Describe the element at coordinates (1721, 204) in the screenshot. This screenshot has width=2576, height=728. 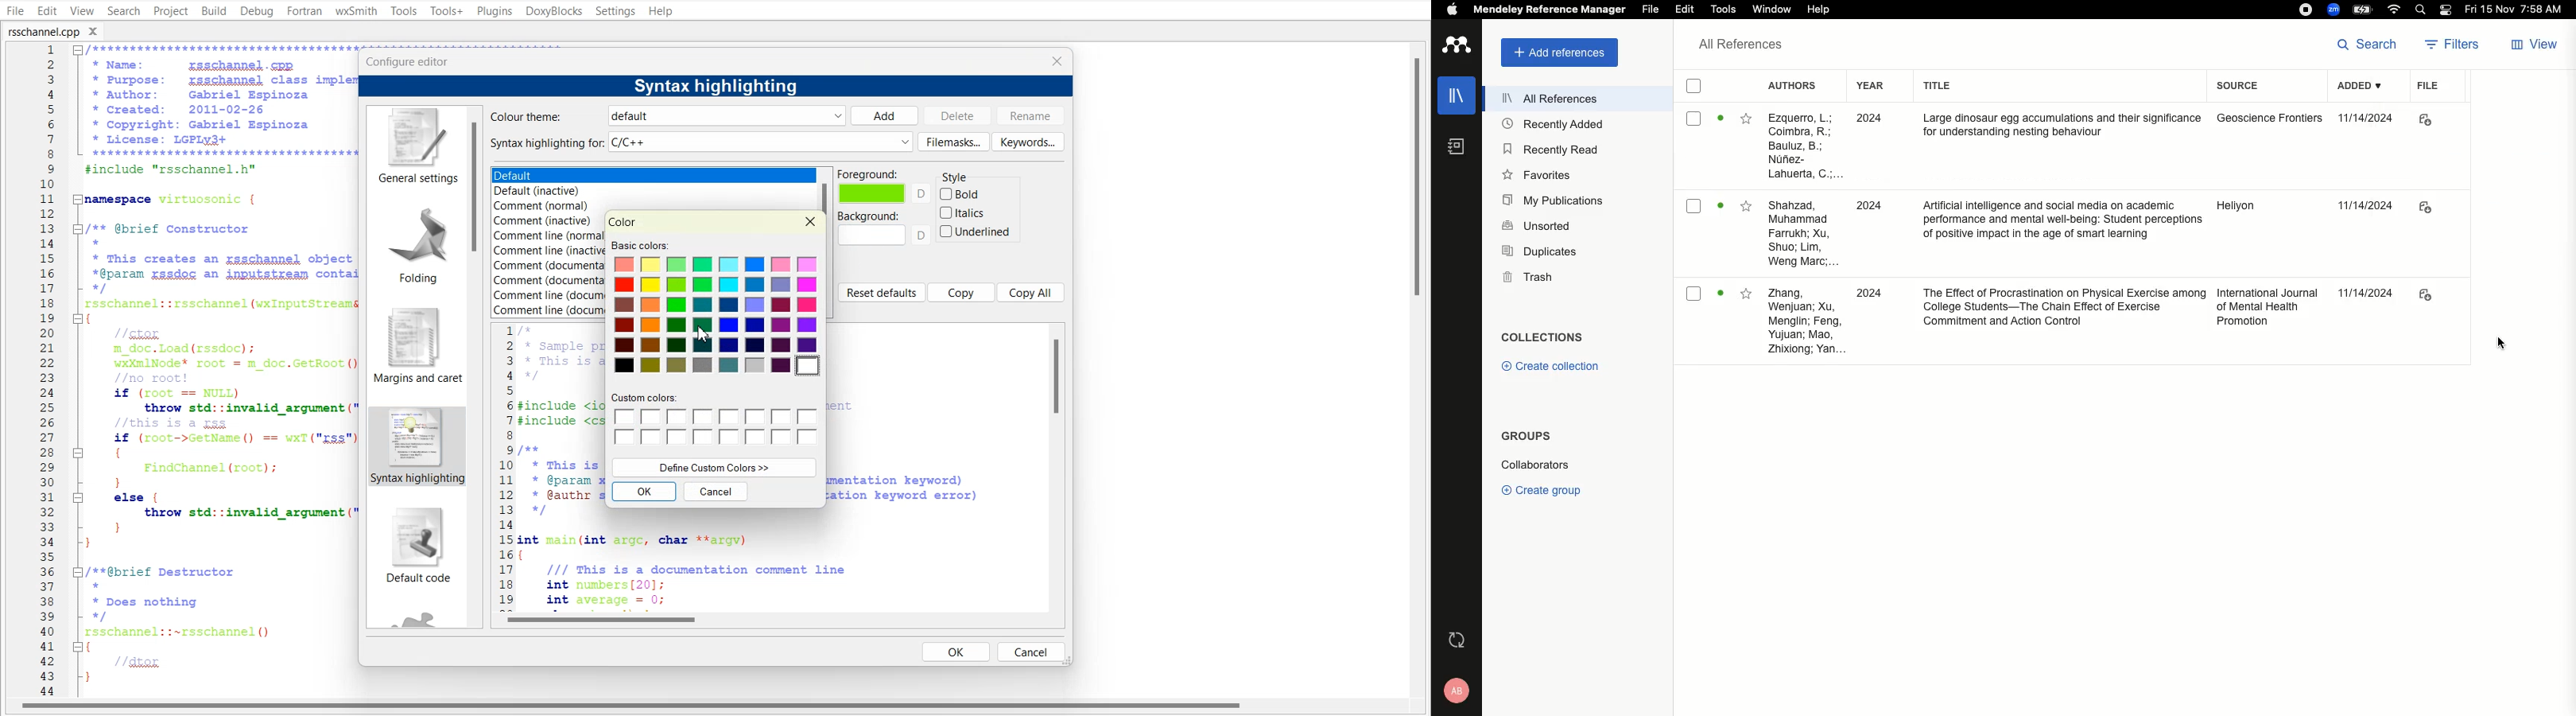
I see `Active` at that location.